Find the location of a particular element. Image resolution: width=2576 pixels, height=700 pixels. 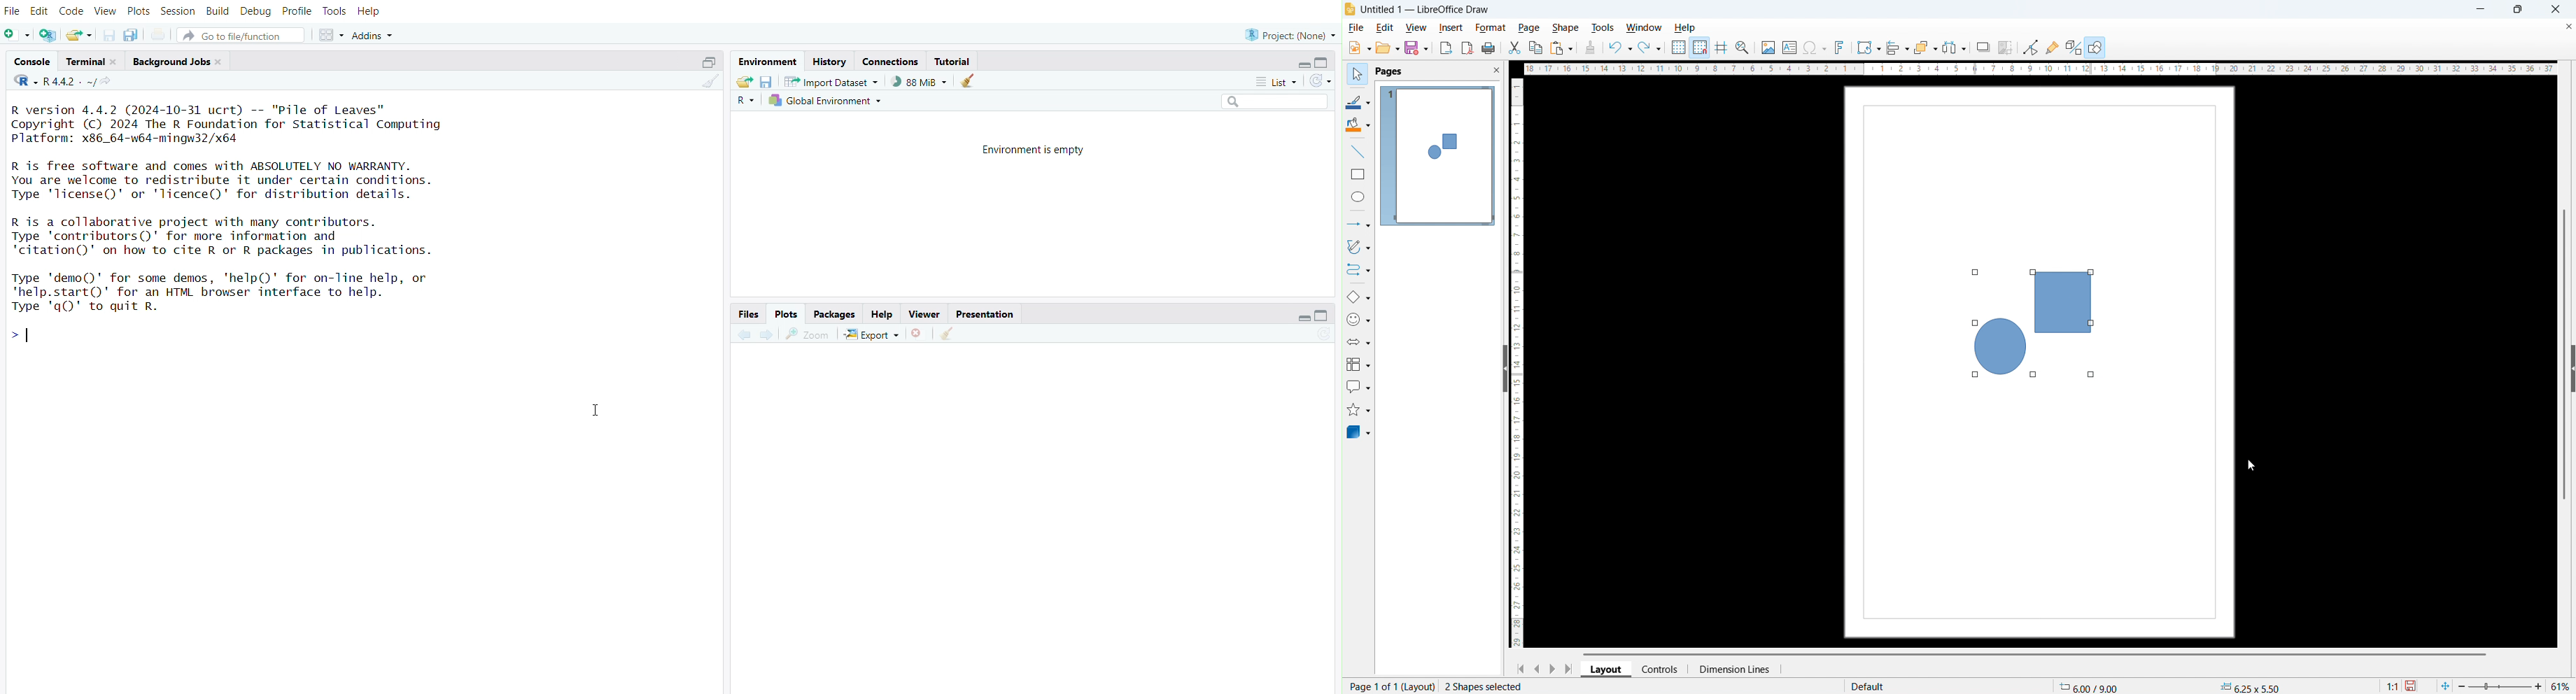

open an existing file is located at coordinates (78, 34).